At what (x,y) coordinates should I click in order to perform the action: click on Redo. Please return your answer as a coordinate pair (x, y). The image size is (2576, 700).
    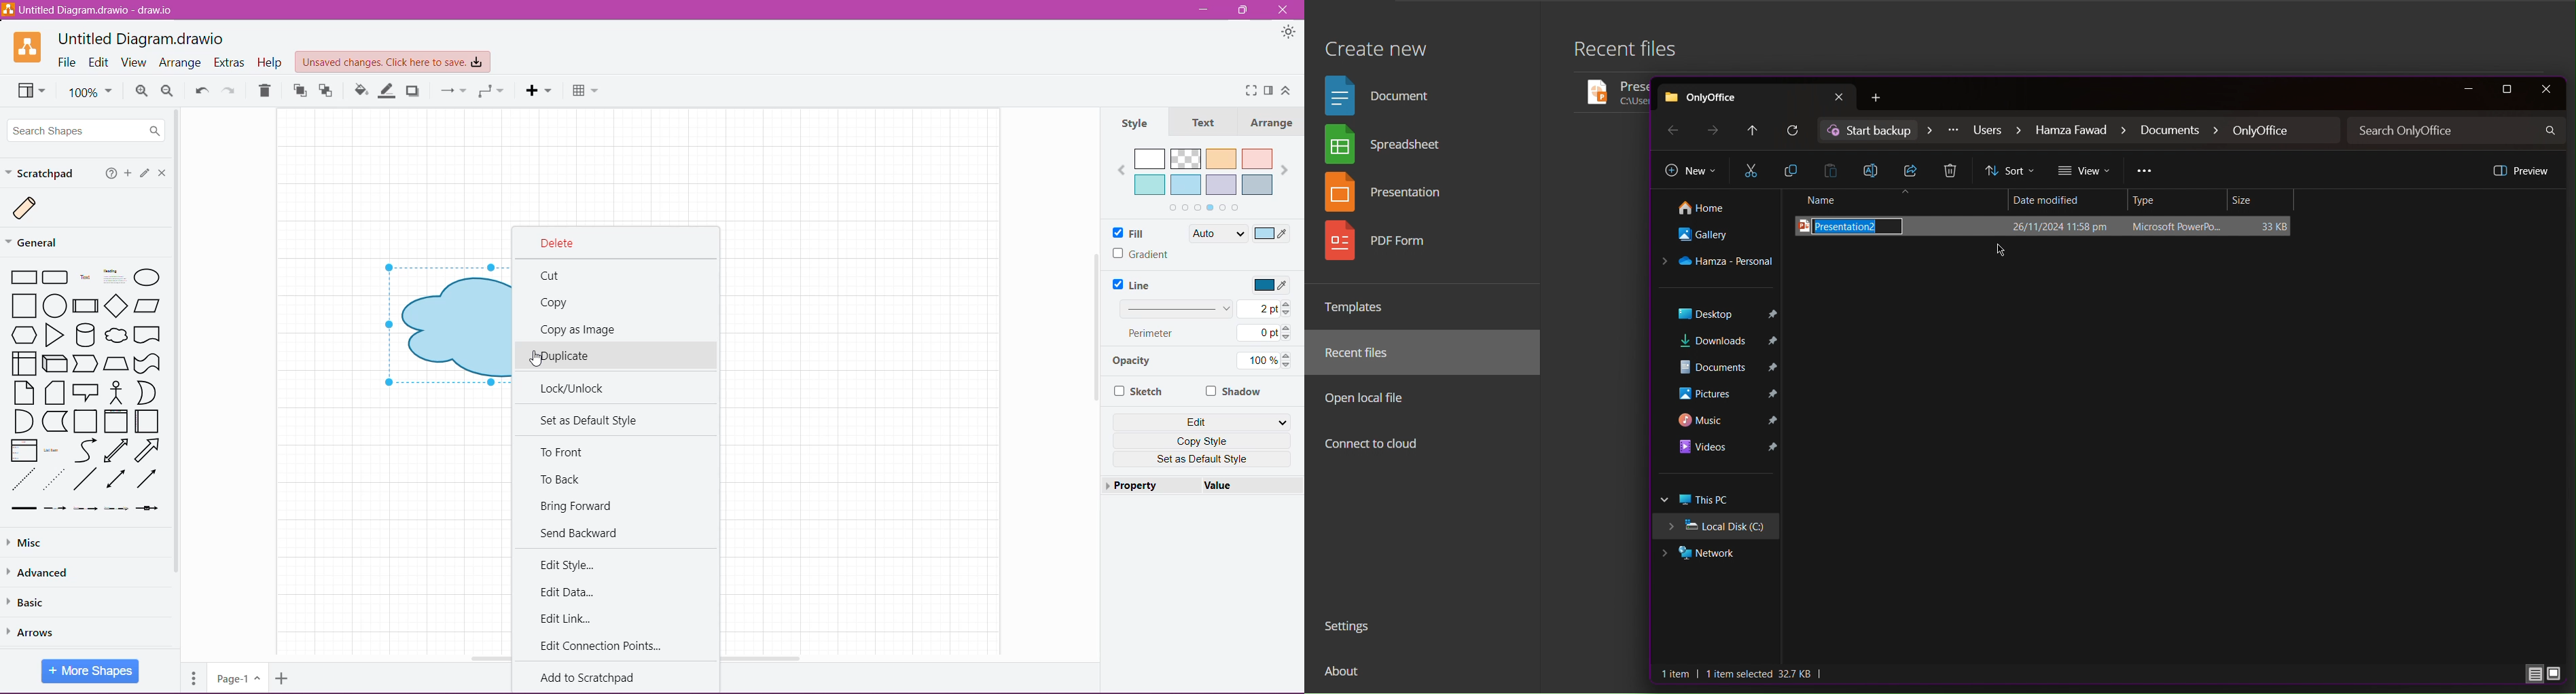
    Looking at the image, I should click on (232, 91).